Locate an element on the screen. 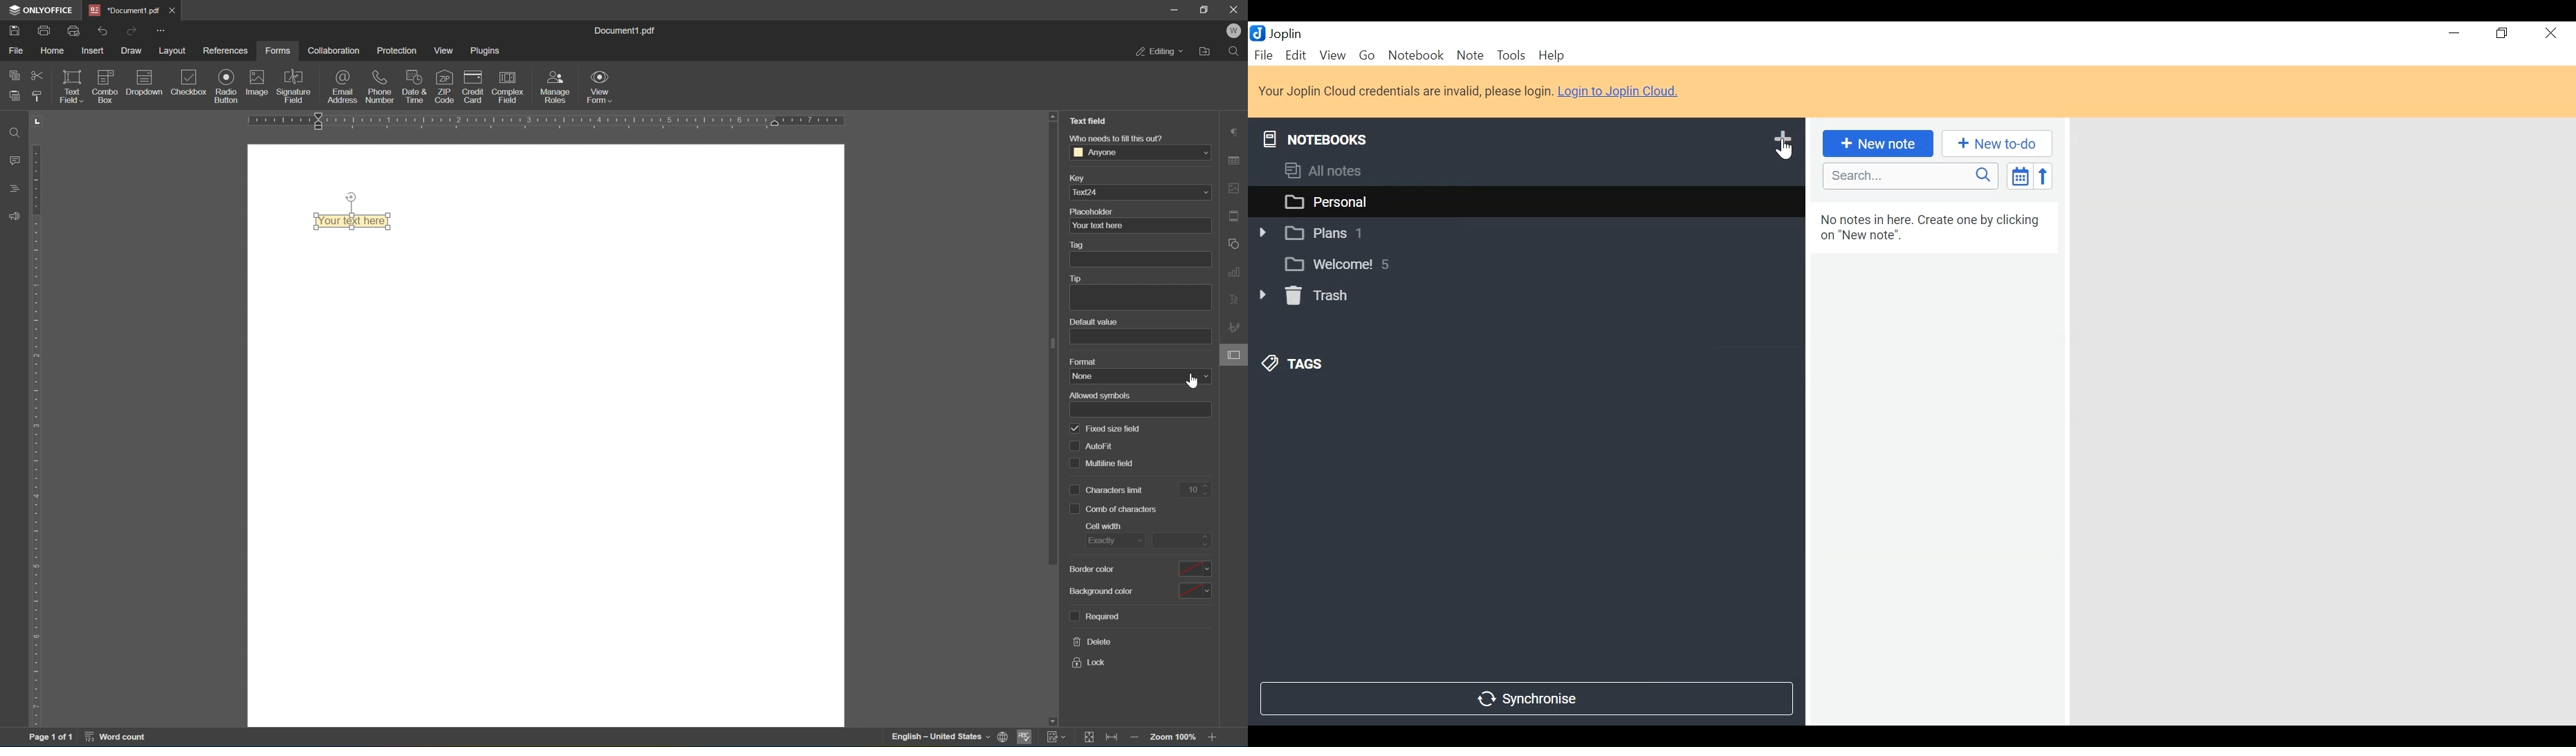  quick print is located at coordinates (75, 31).